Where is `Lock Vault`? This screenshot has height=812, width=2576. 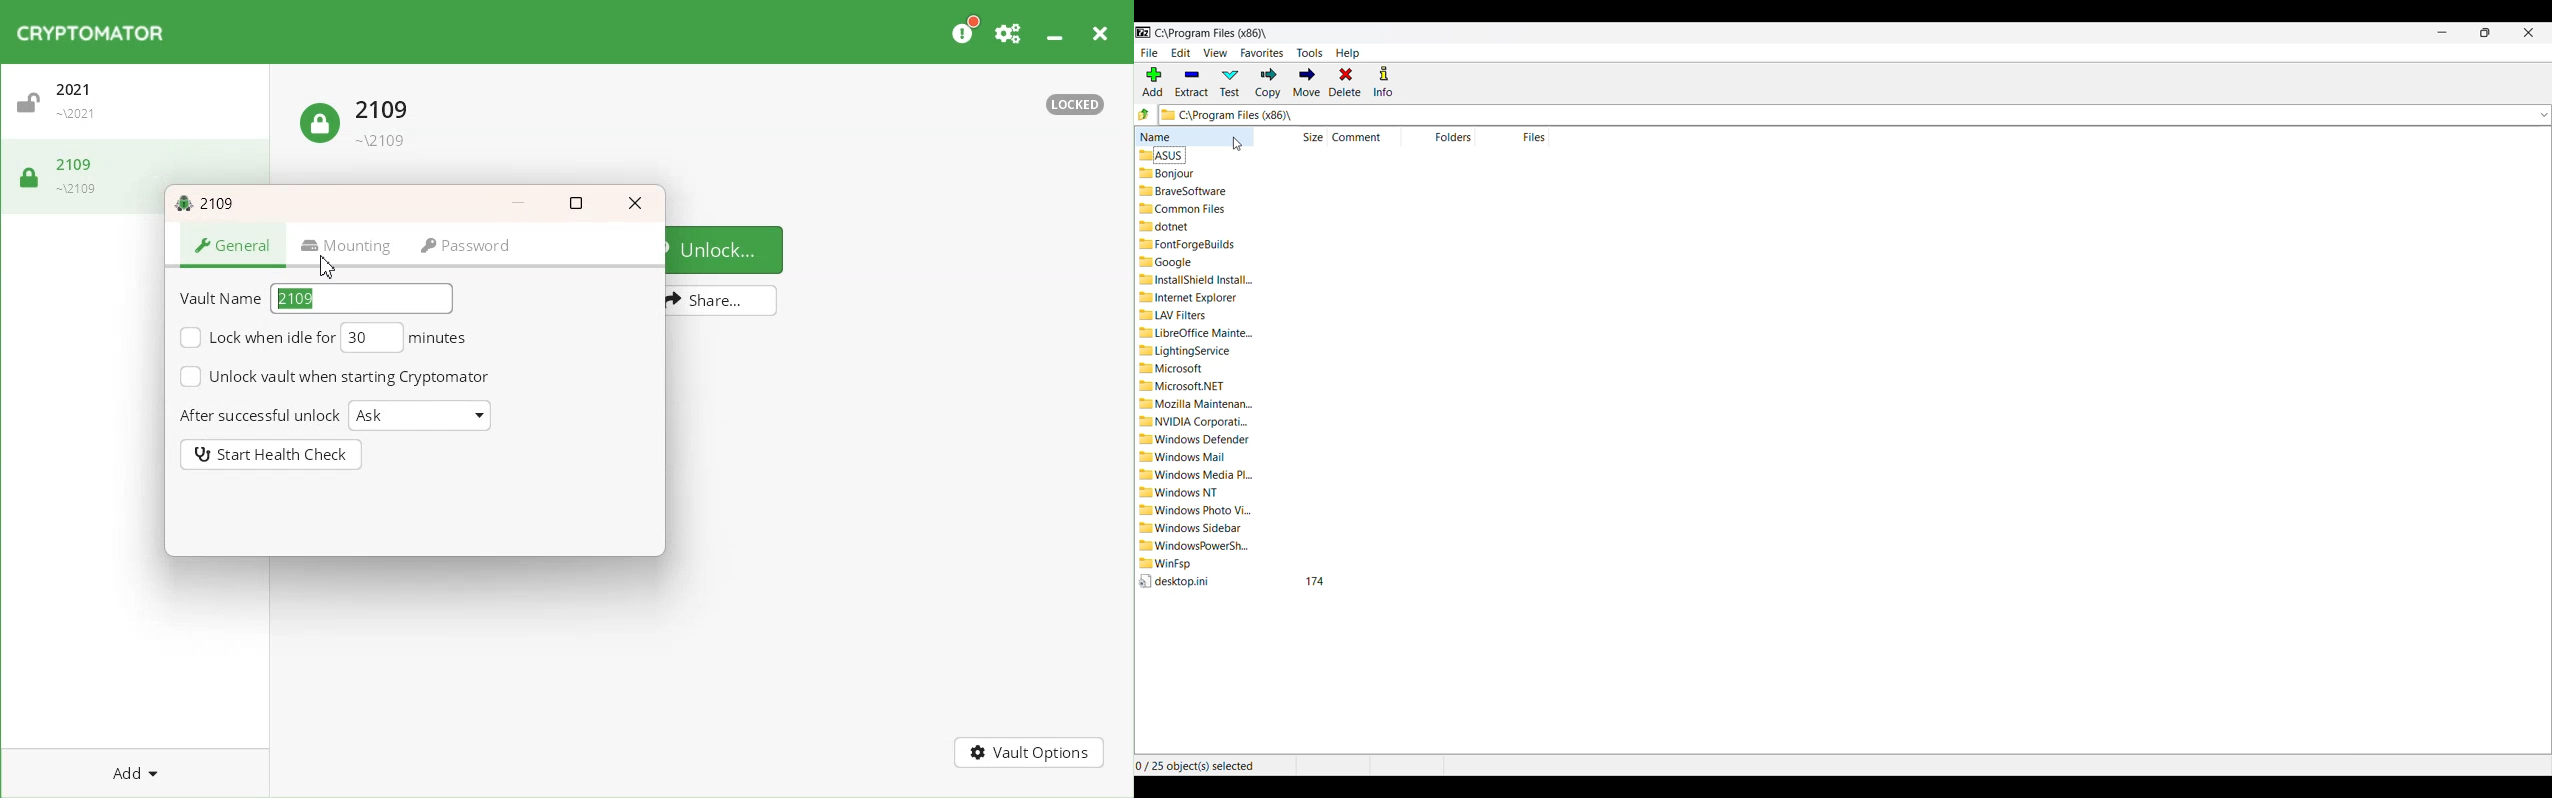
Lock Vault is located at coordinates (359, 117).